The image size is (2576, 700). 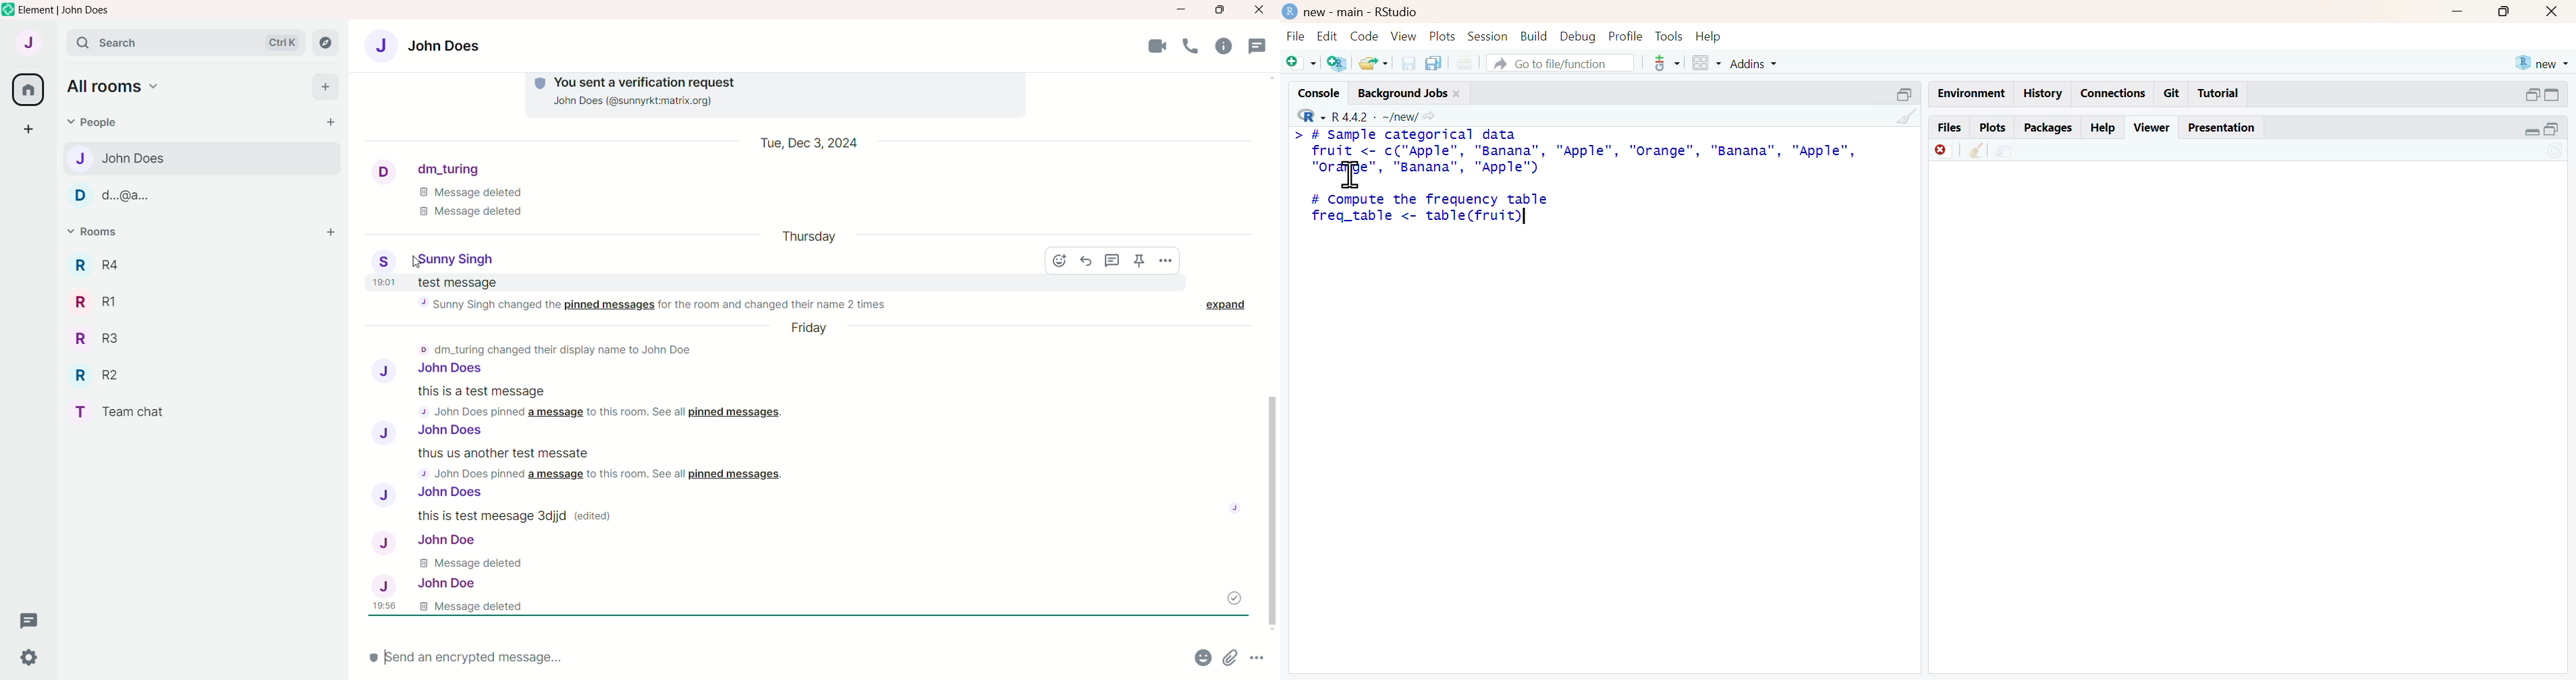 What do you see at coordinates (1319, 91) in the screenshot?
I see `console` at bounding box center [1319, 91].